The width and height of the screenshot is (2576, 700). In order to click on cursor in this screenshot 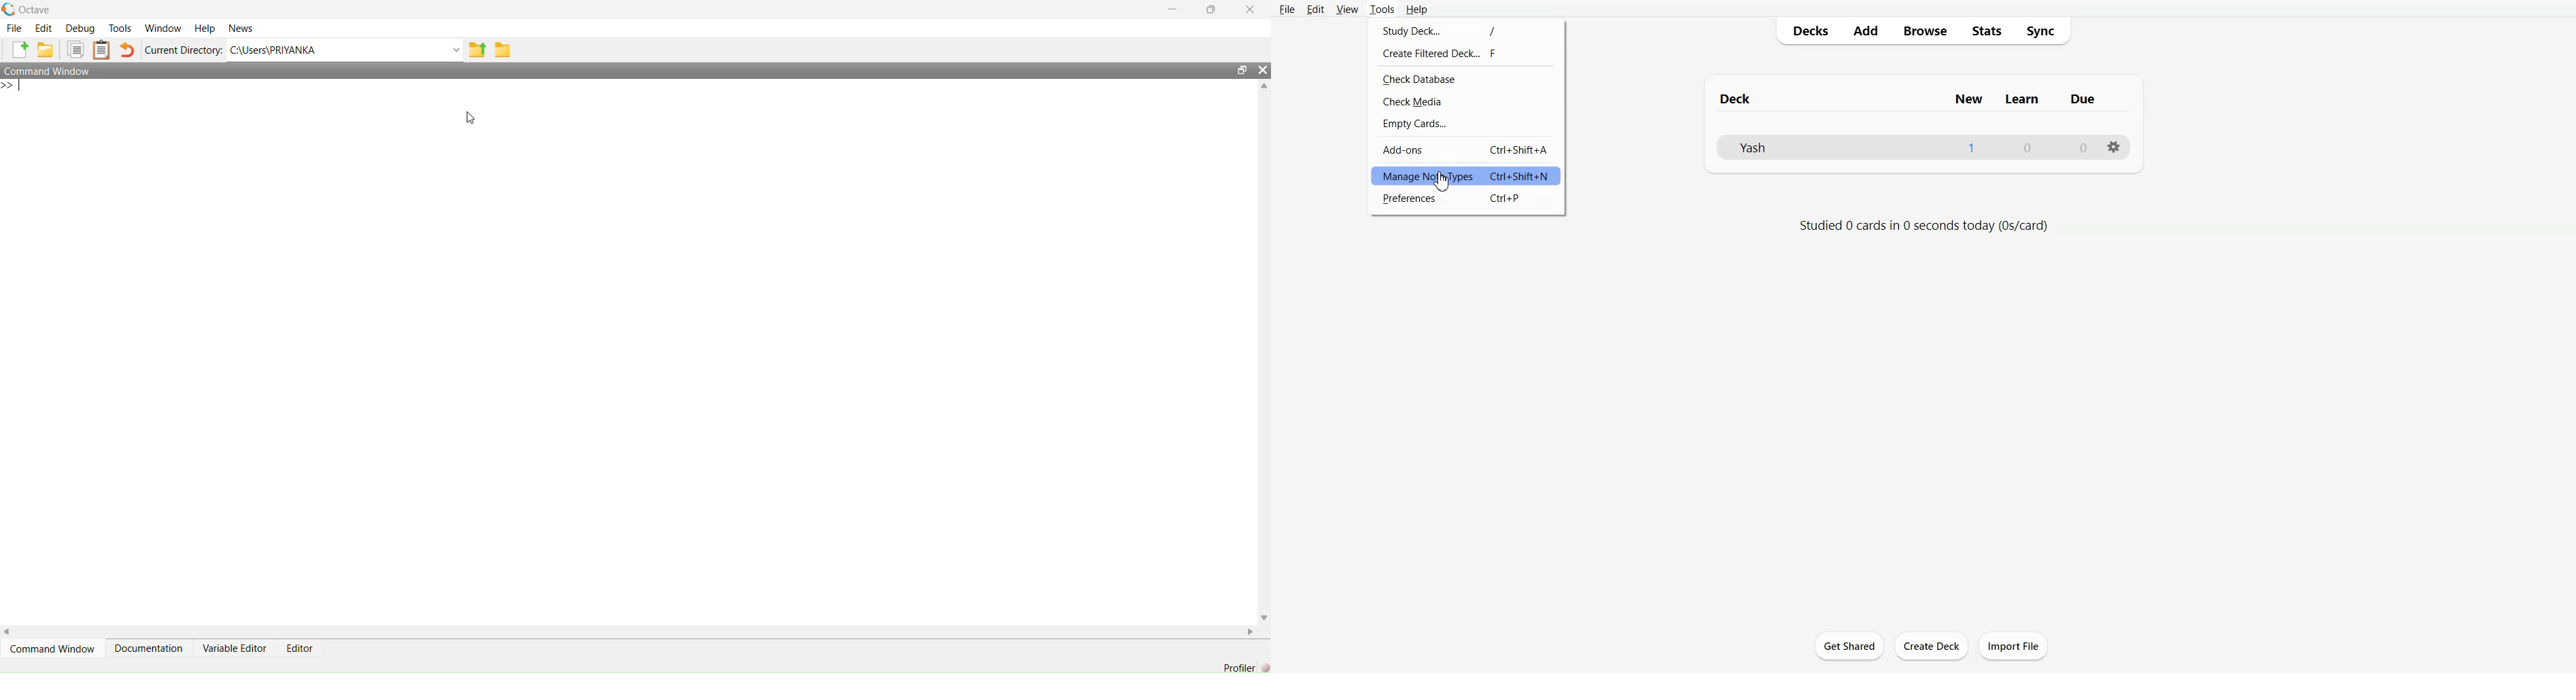, I will do `click(472, 119)`.